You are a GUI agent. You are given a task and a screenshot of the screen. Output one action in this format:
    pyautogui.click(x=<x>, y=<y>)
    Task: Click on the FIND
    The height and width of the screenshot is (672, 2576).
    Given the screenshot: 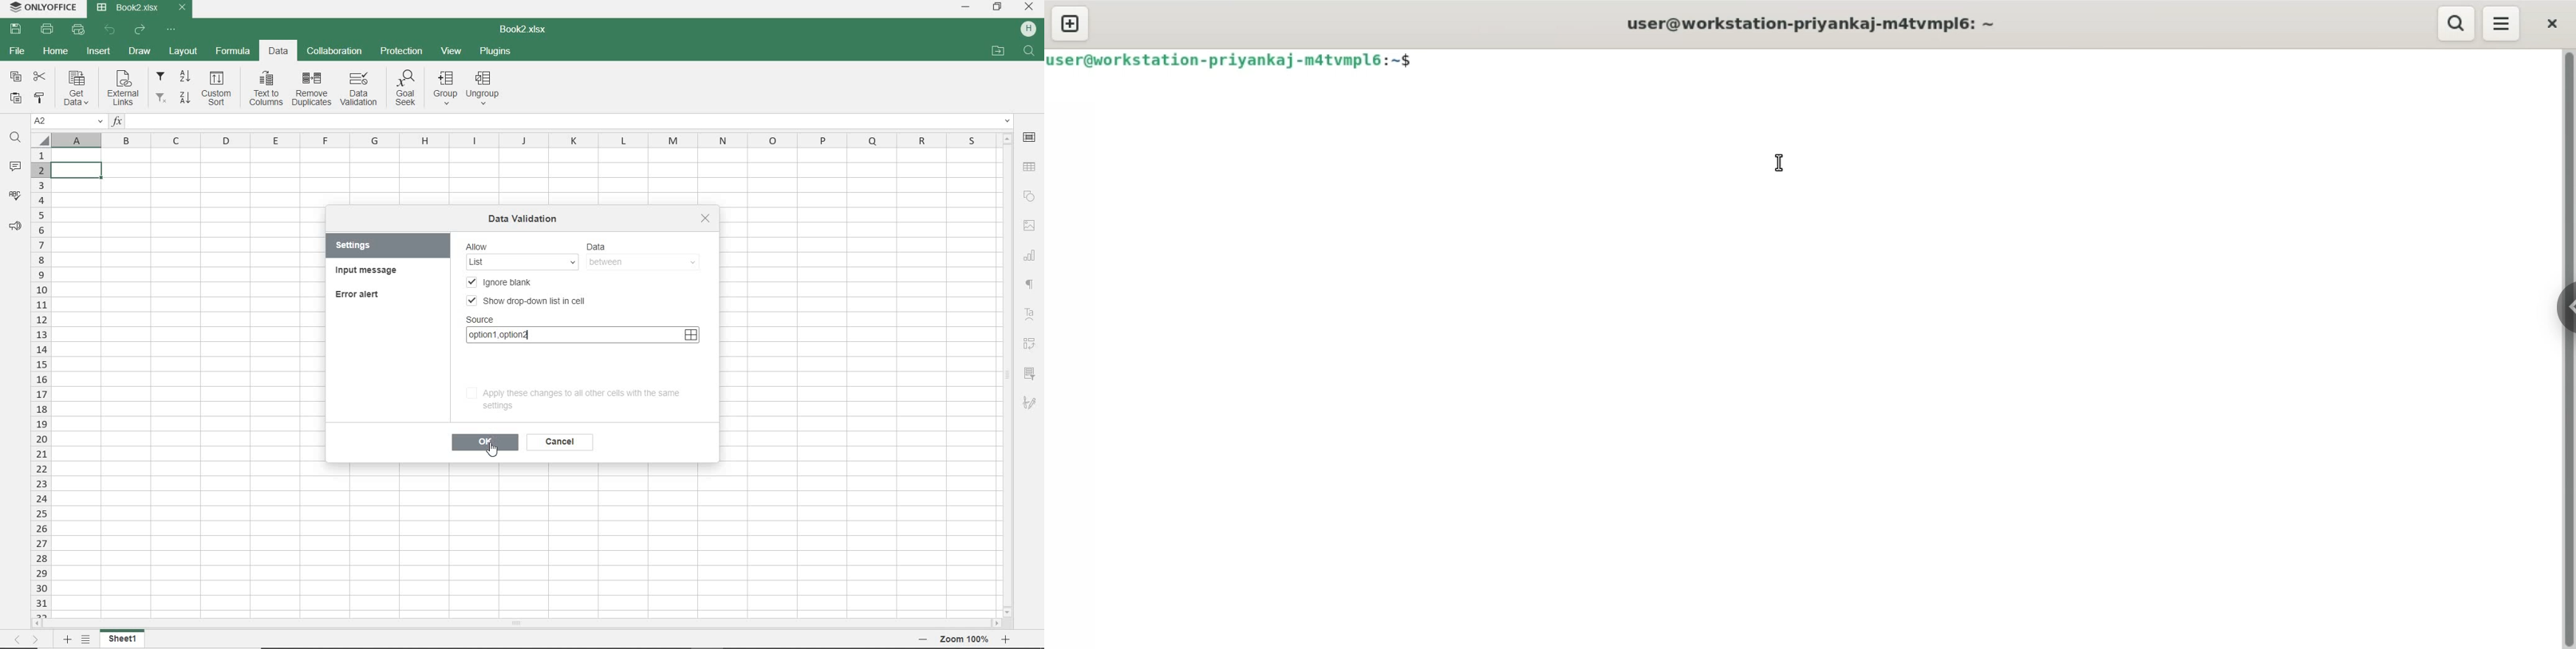 What is the action you would take?
    pyautogui.click(x=1031, y=52)
    